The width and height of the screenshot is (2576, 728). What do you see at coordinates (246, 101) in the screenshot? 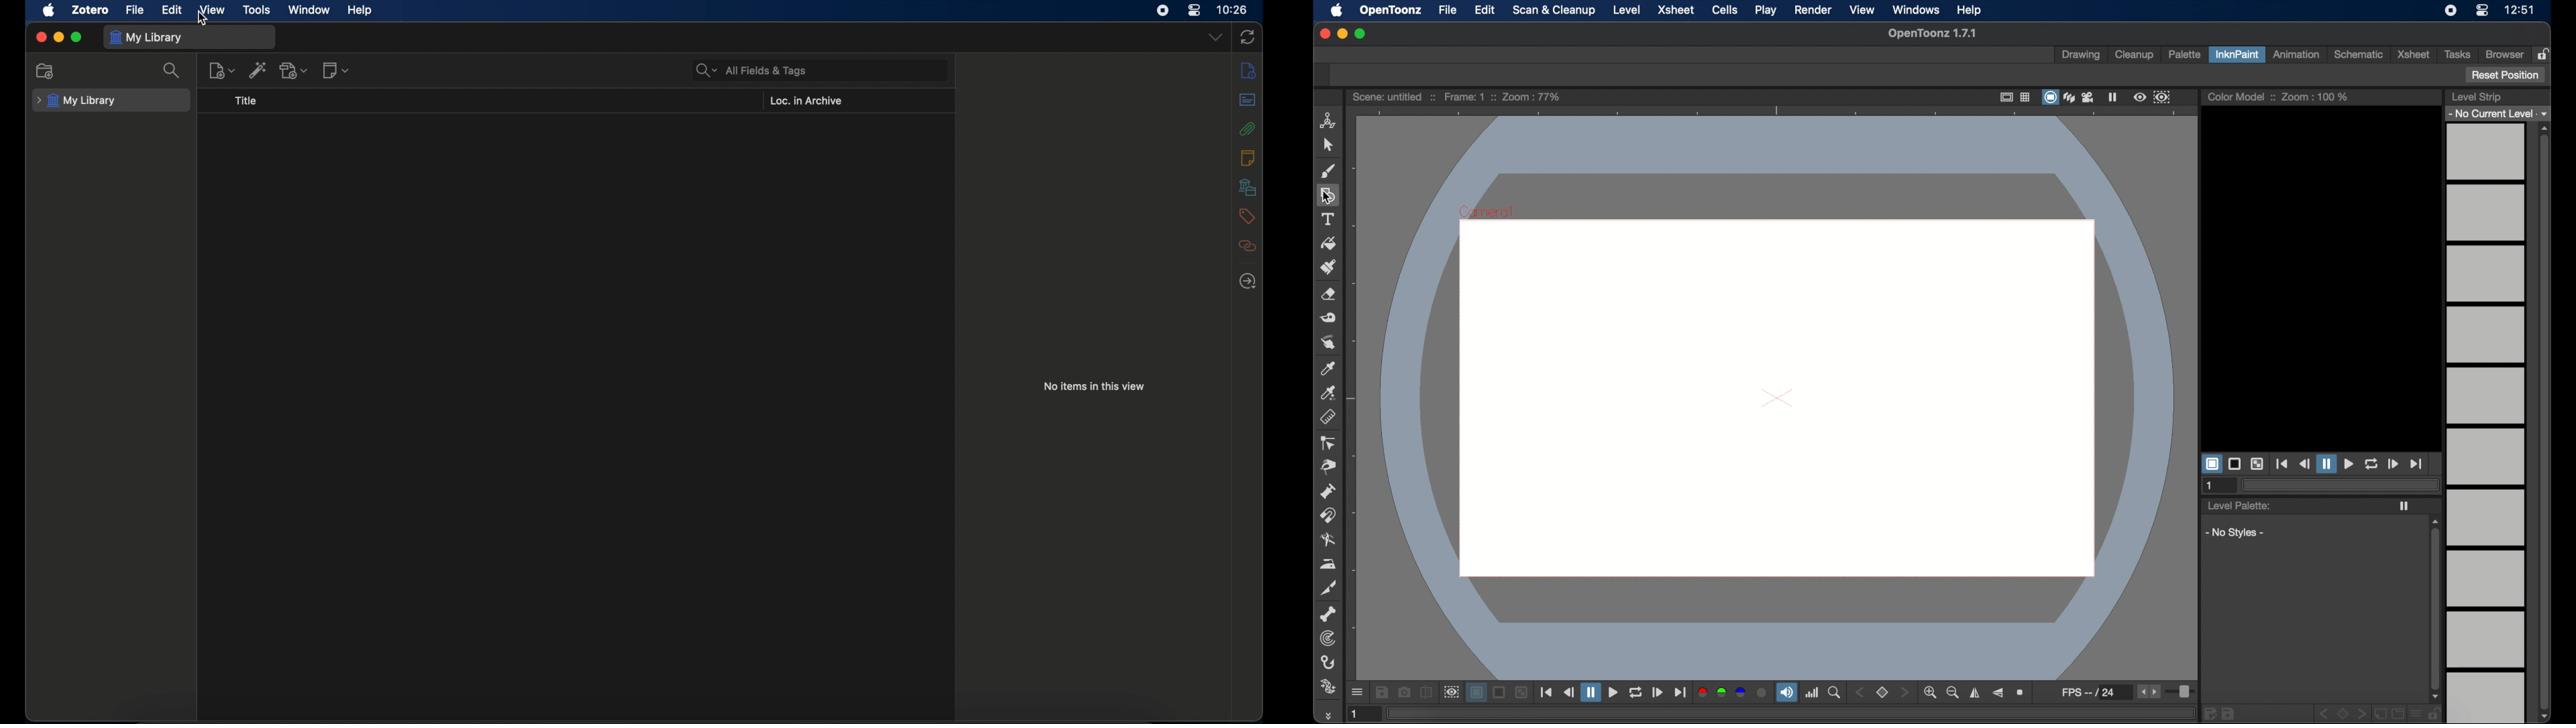
I see `title` at bounding box center [246, 101].